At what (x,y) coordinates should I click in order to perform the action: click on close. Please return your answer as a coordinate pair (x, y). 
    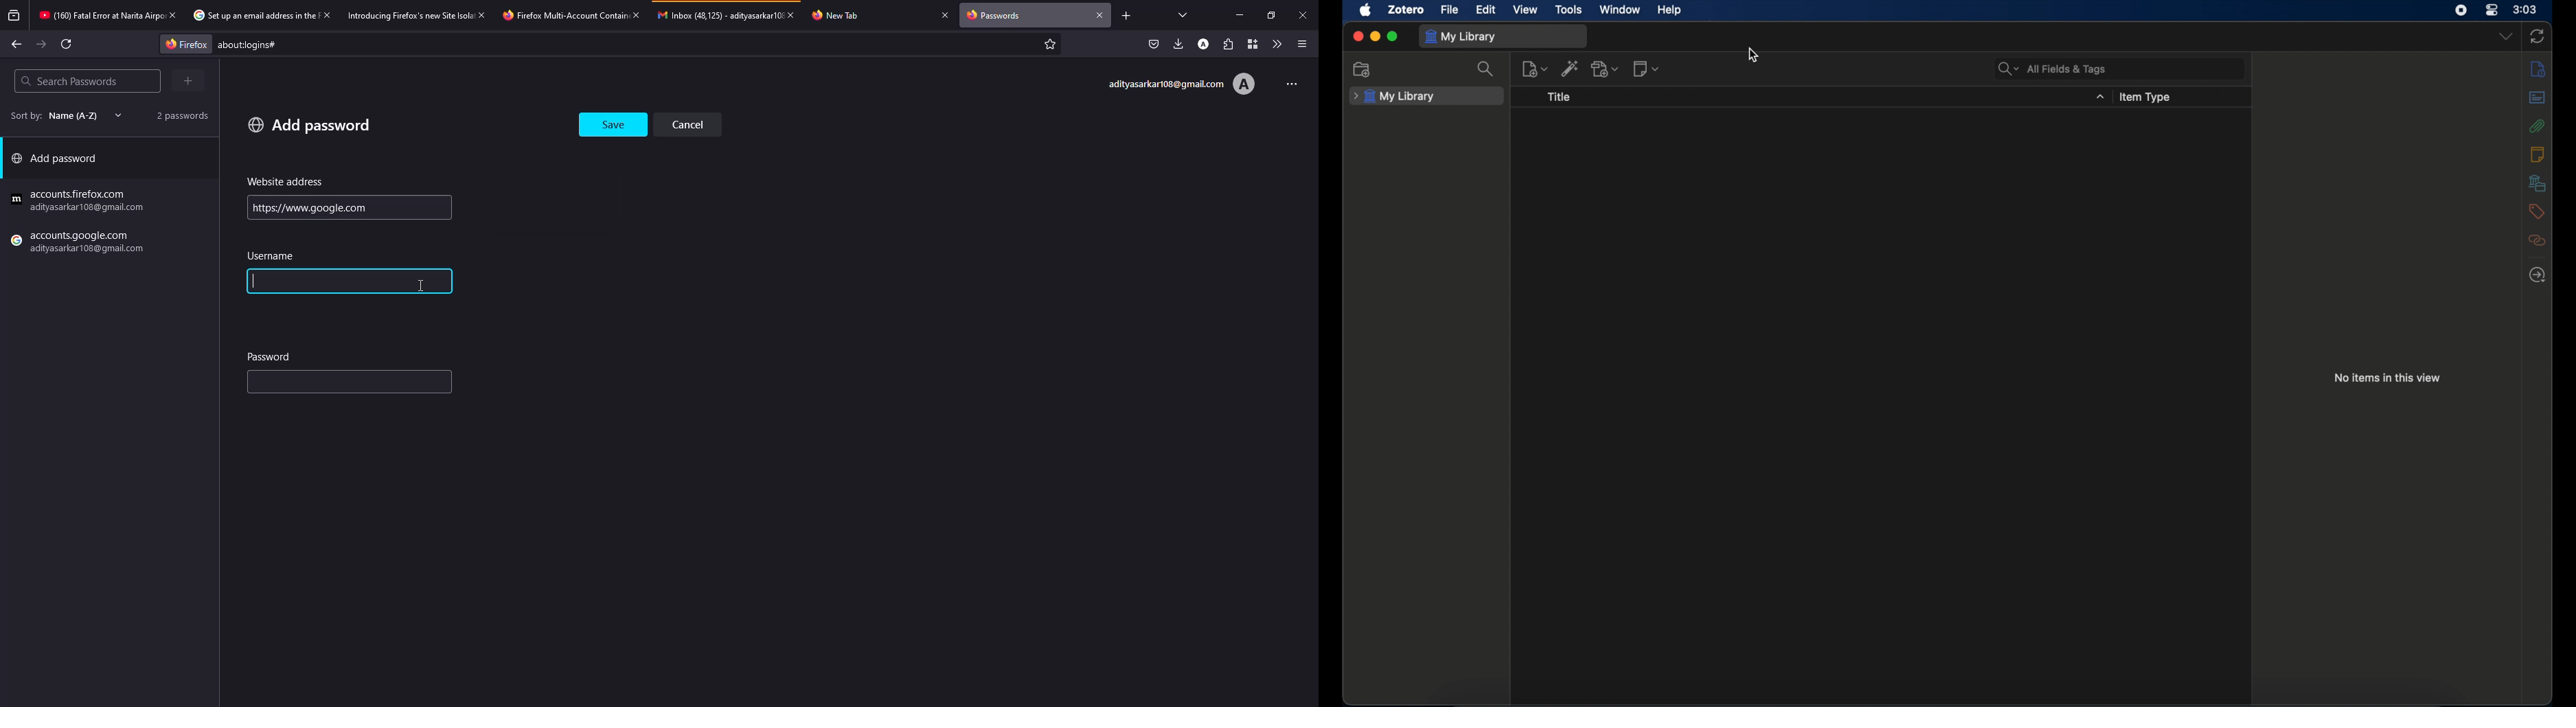
    Looking at the image, I should click on (326, 14).